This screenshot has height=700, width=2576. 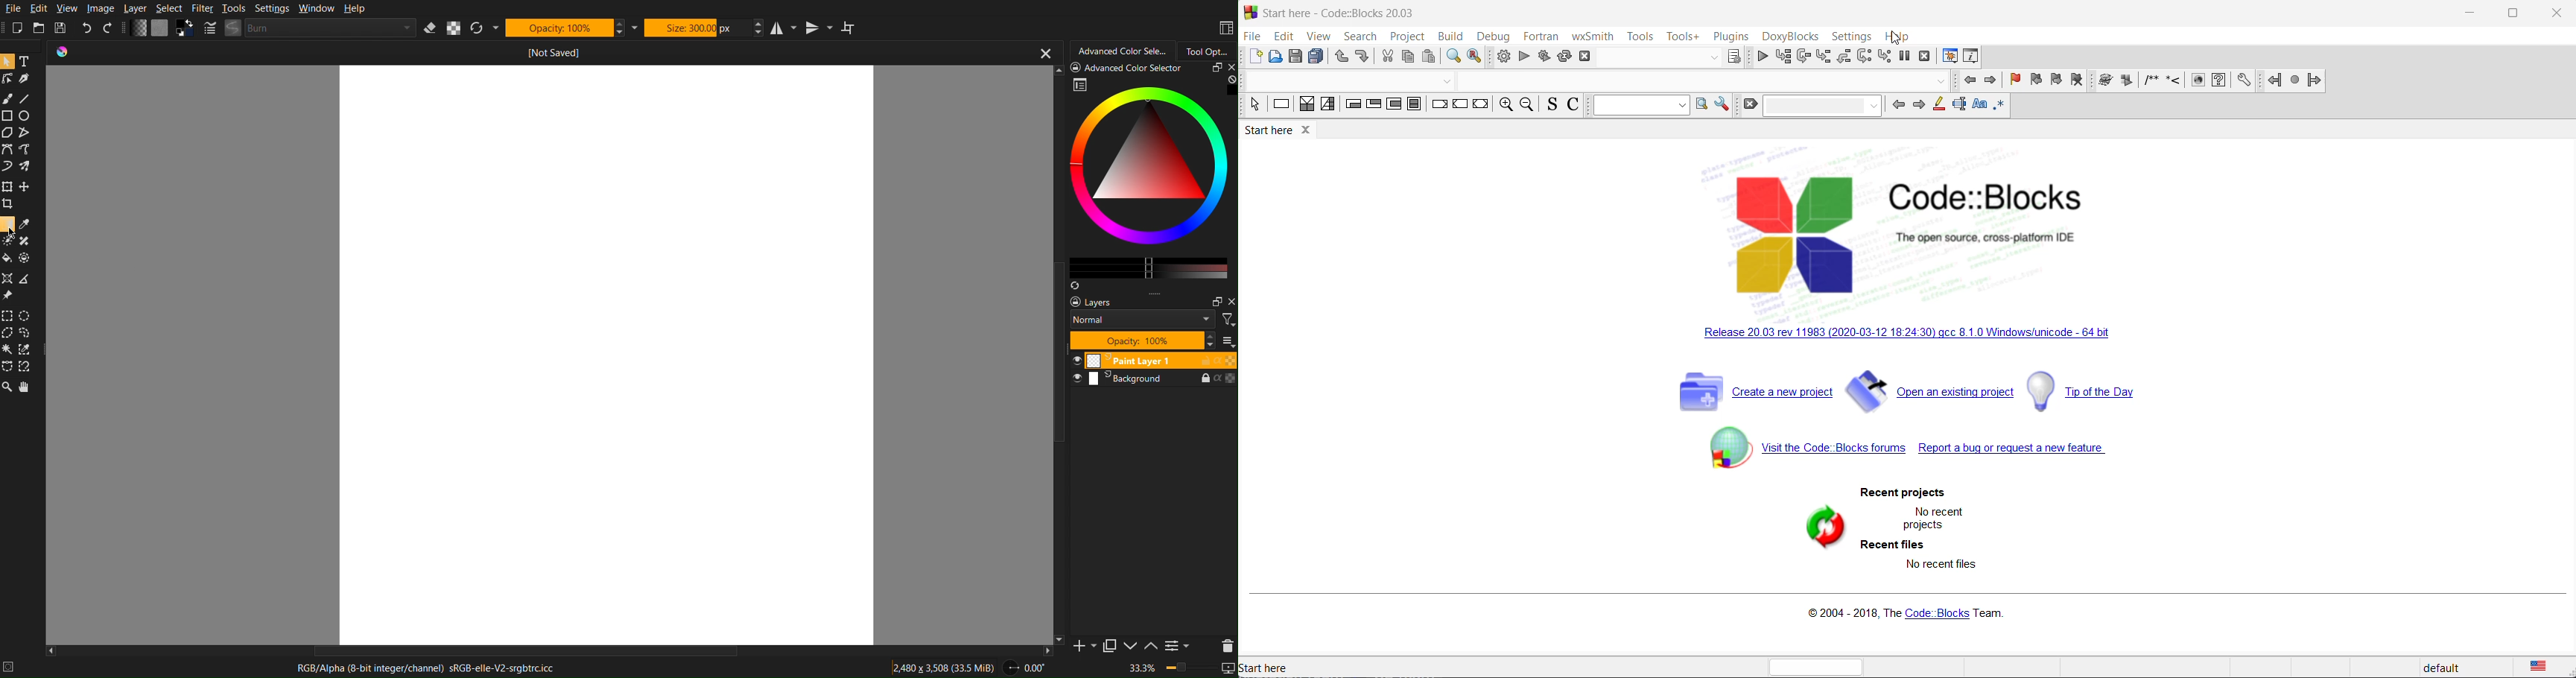 I want to click on rebuild, so click(x=1564, y=58).